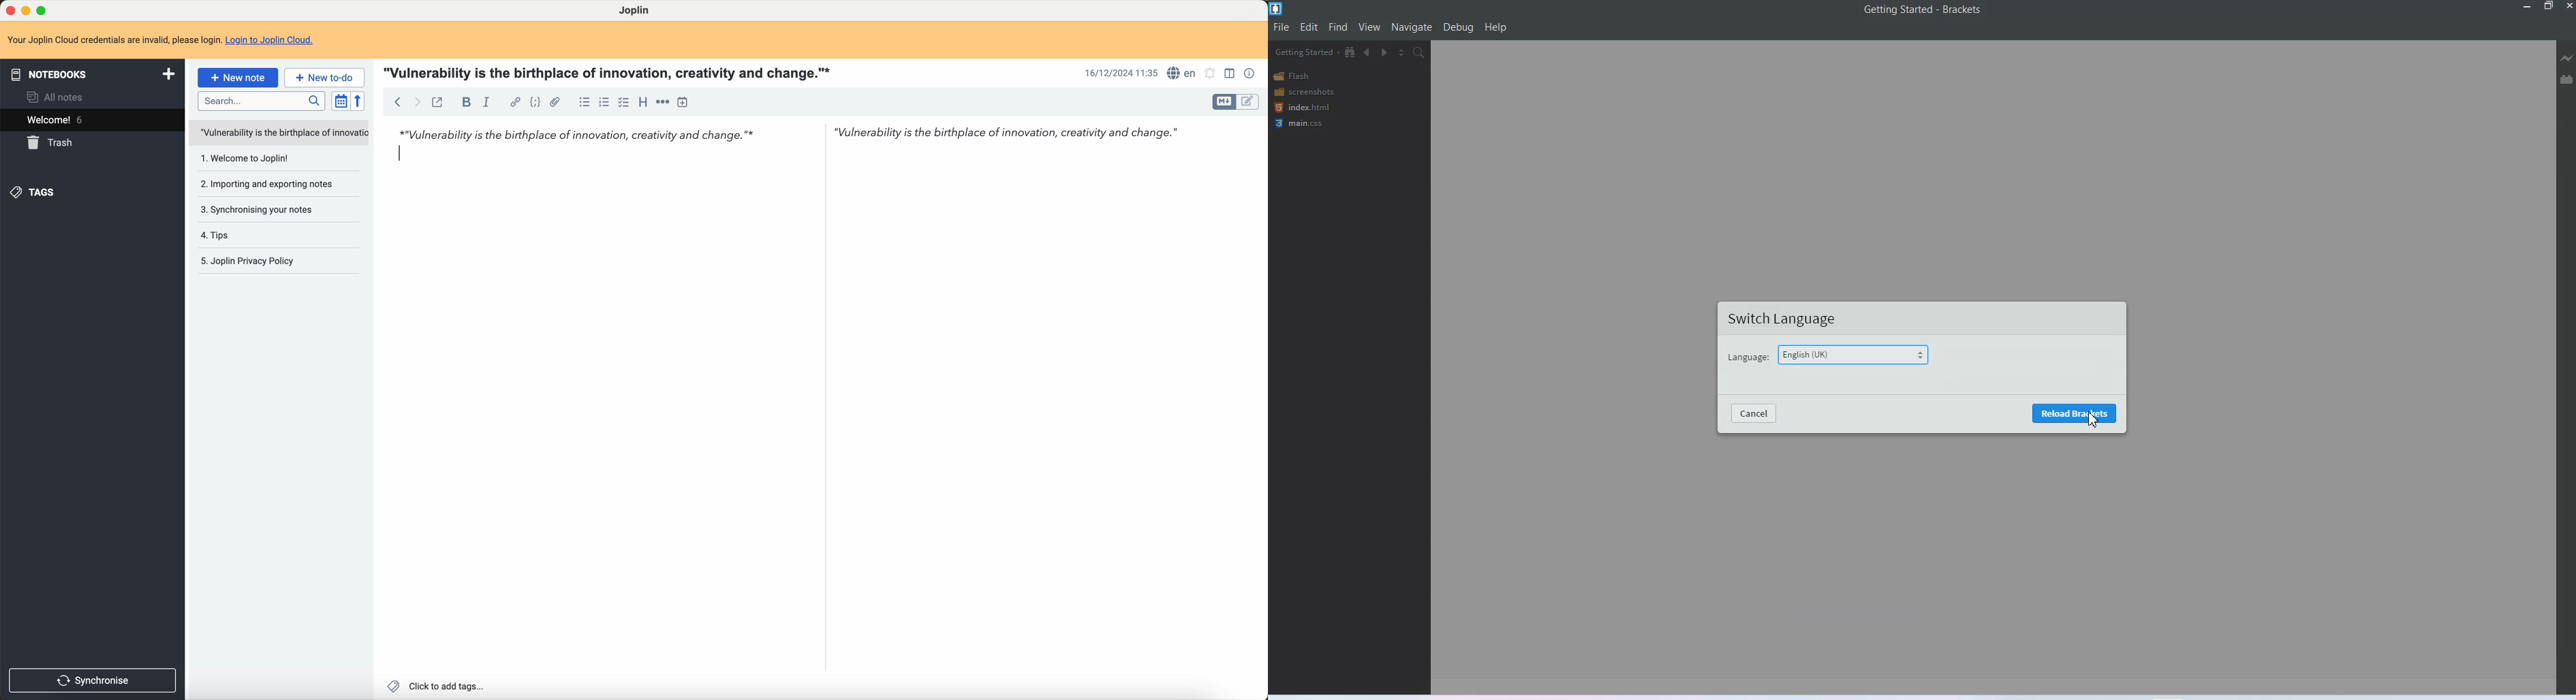  What do you see at coordinates (1350, 52) in the screenshot?
I see `Show in the file tree` at bounding box center [1350, 52].